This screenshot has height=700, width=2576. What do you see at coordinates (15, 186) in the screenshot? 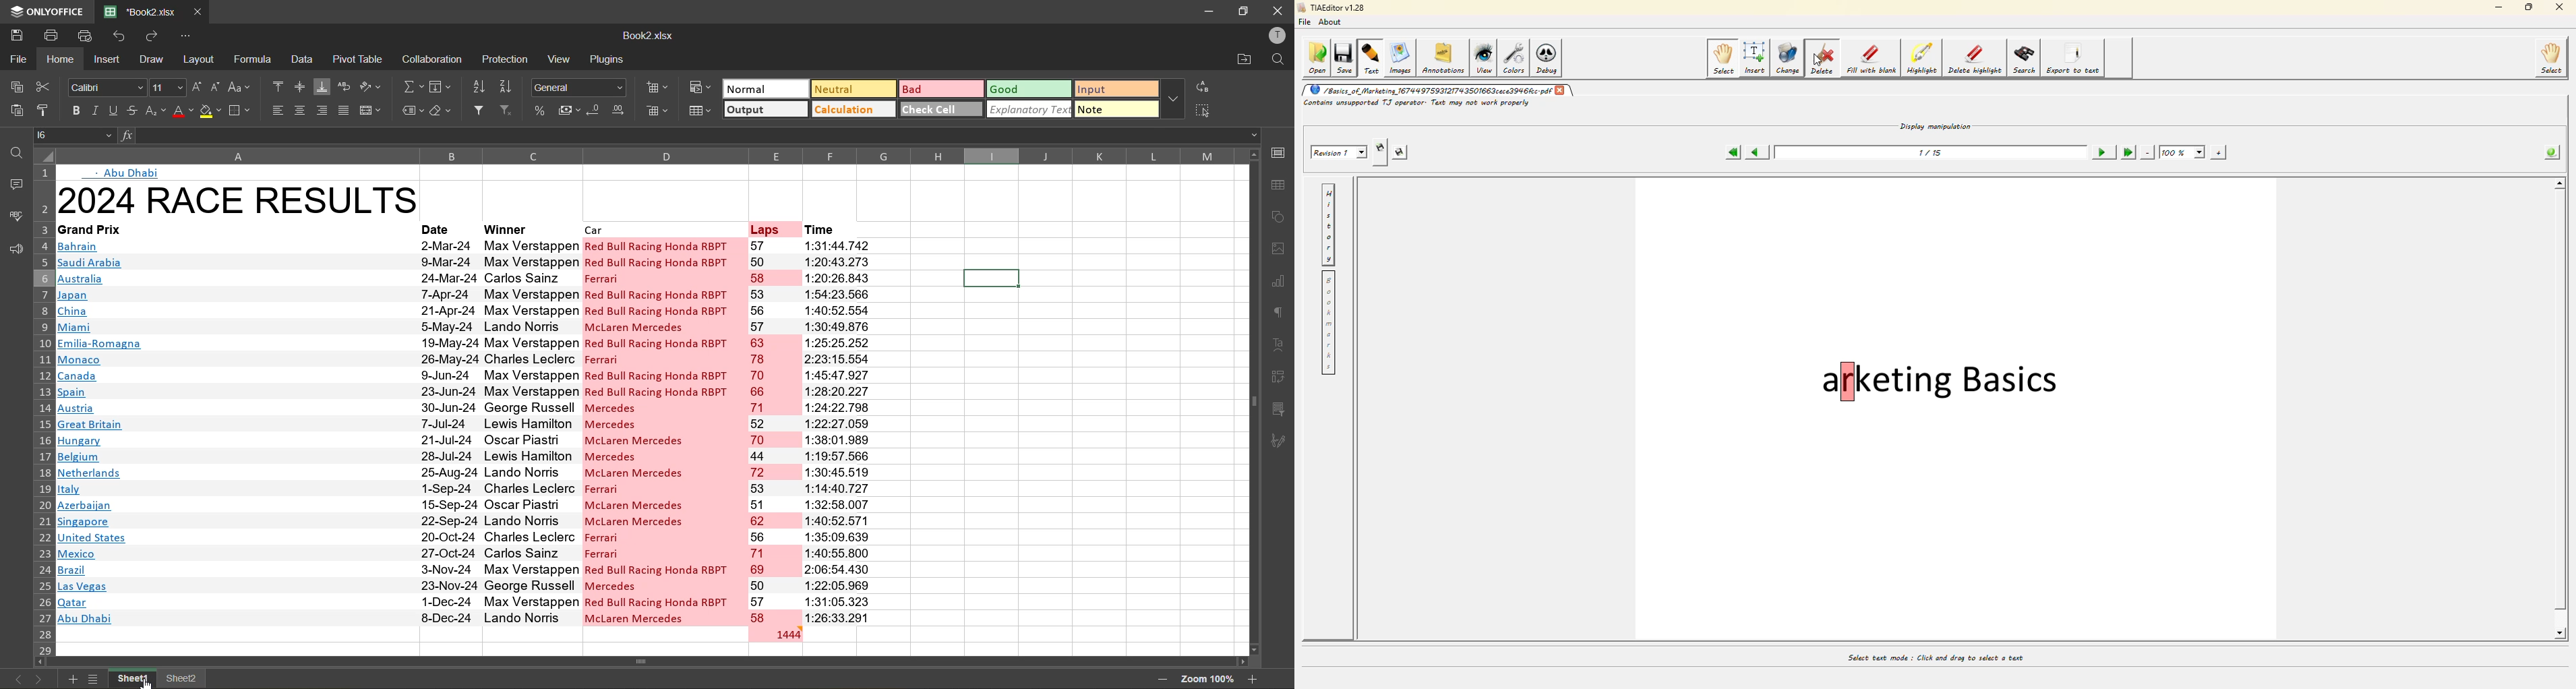
I see `comments` at bounding box center [15, 186].